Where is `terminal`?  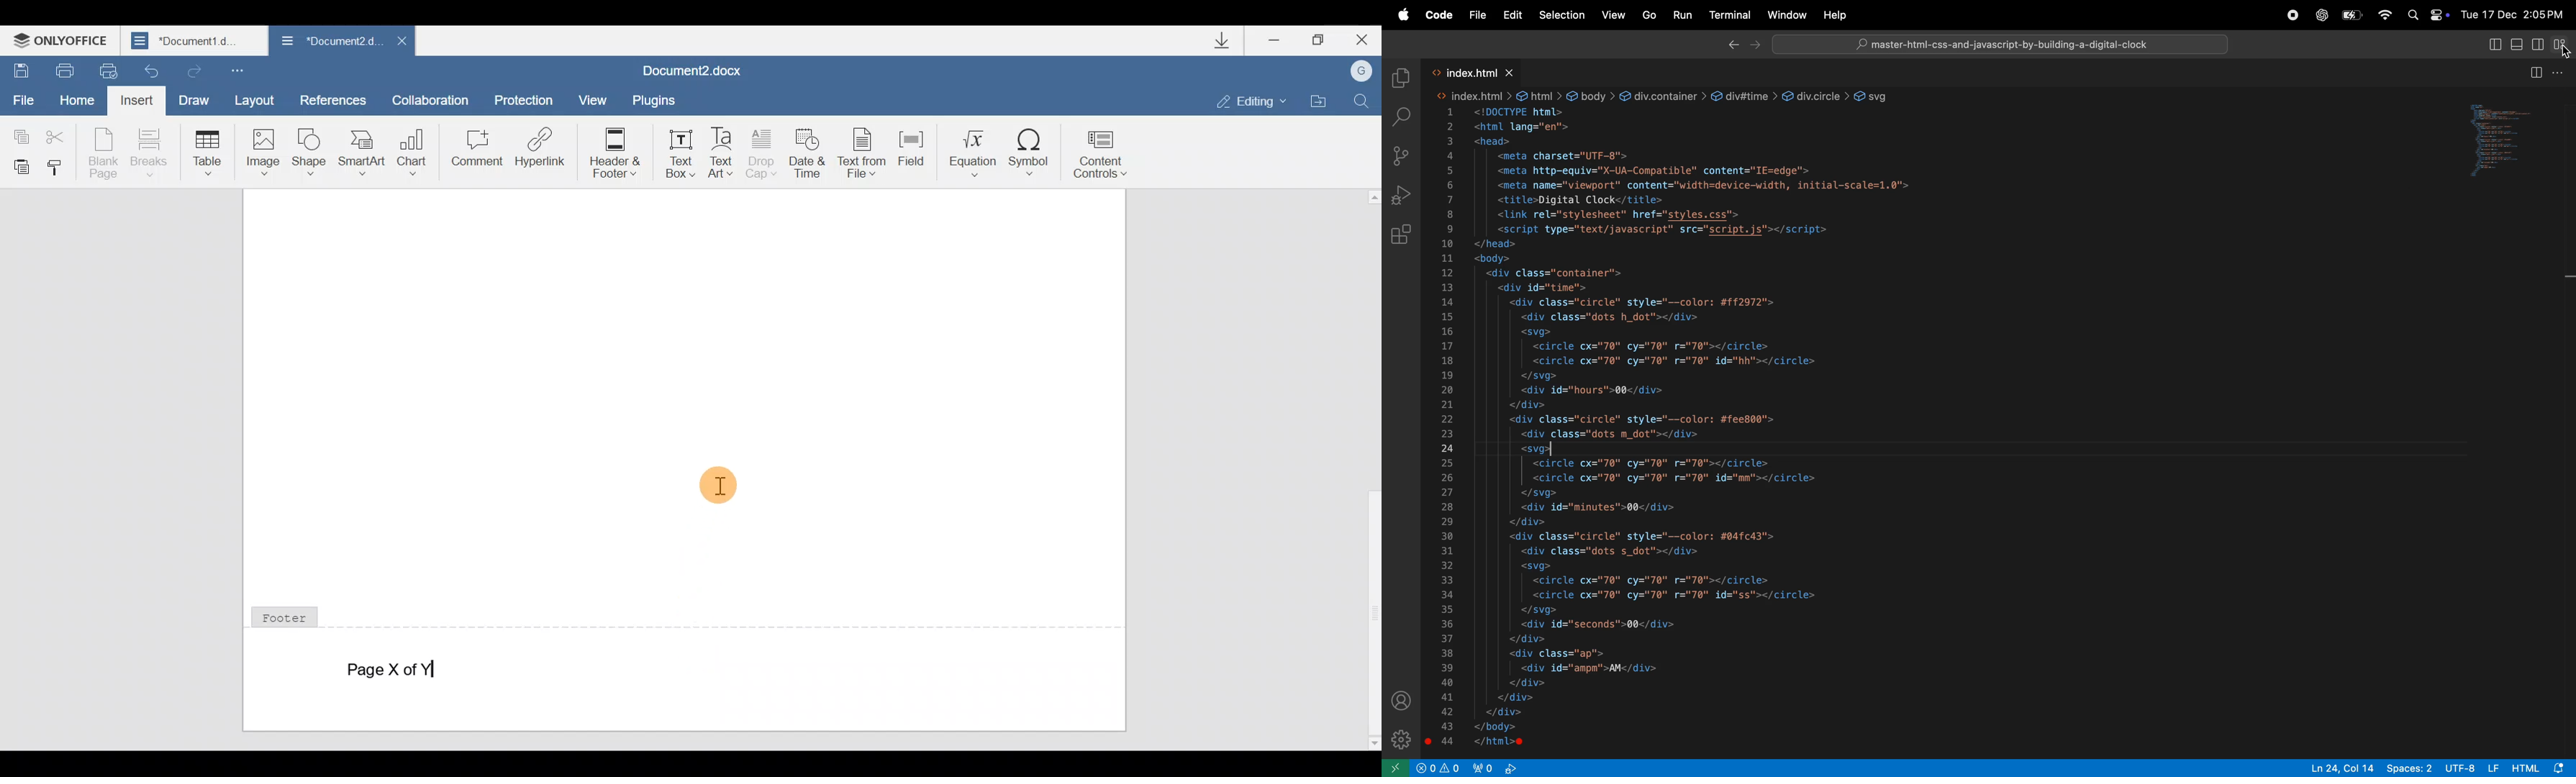
terminal is located at coordinates (1732, 14).